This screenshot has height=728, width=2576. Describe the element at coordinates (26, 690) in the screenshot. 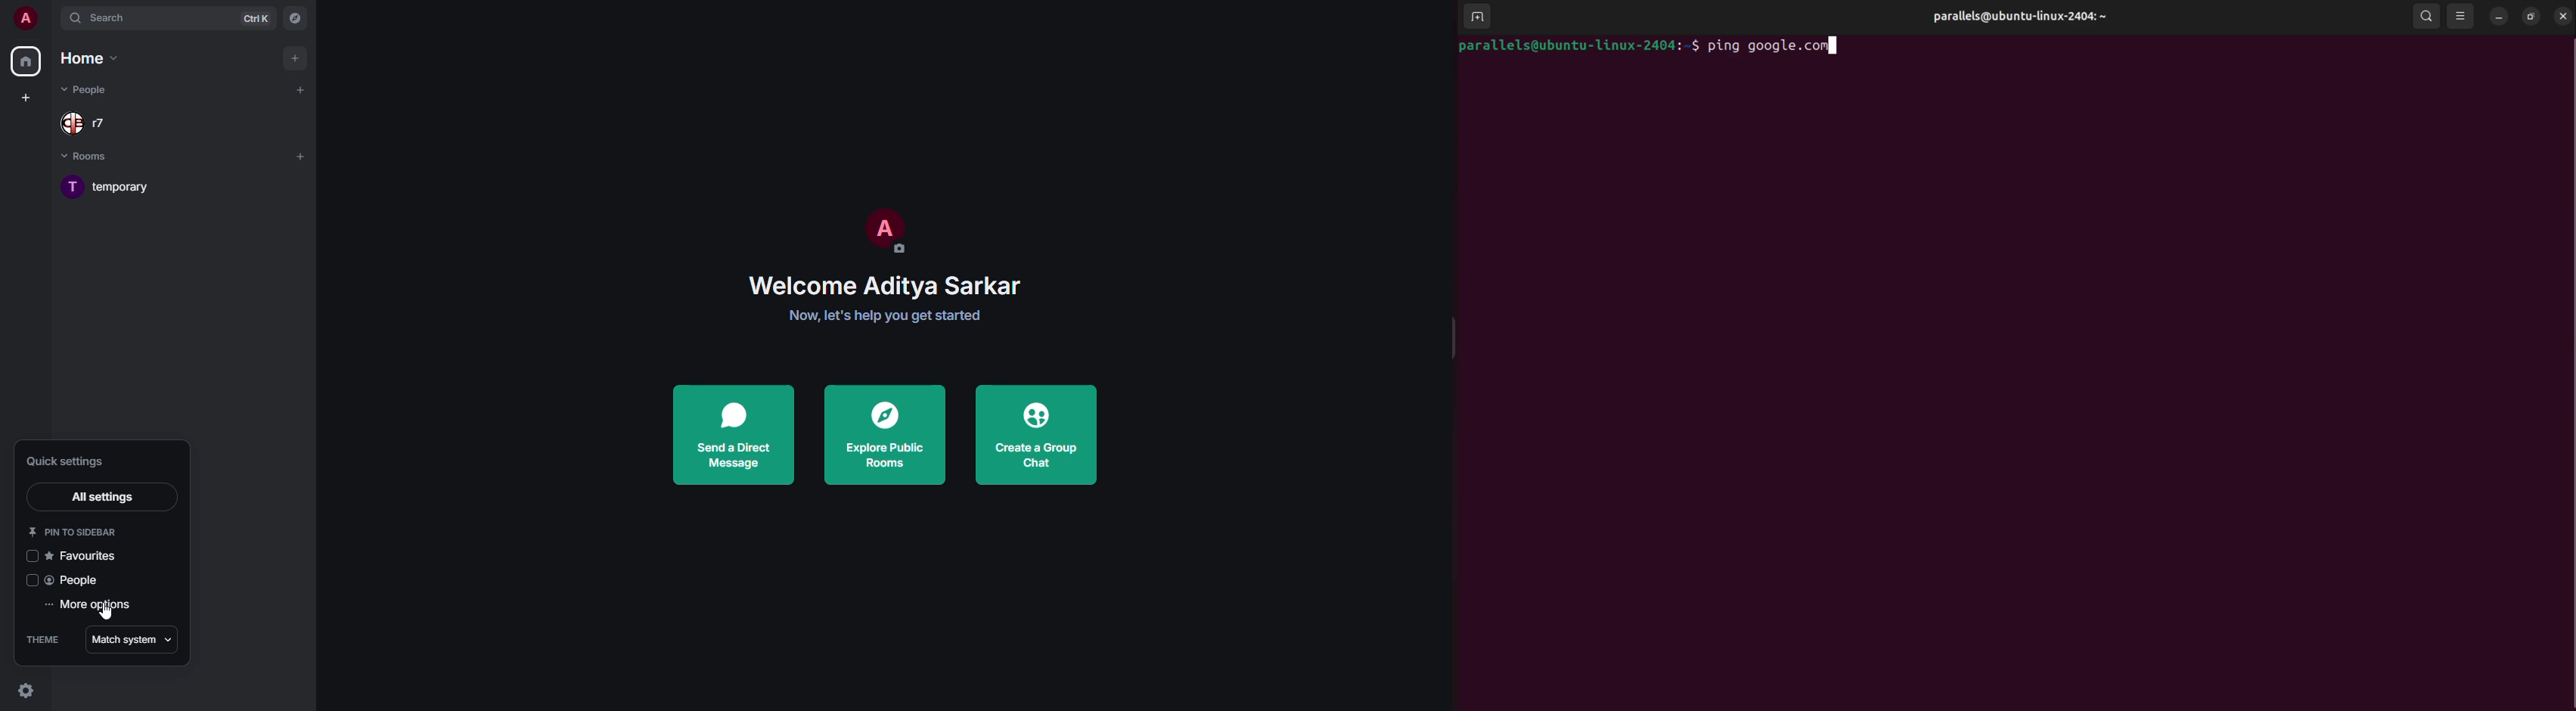

I see `quick settings` at that location.